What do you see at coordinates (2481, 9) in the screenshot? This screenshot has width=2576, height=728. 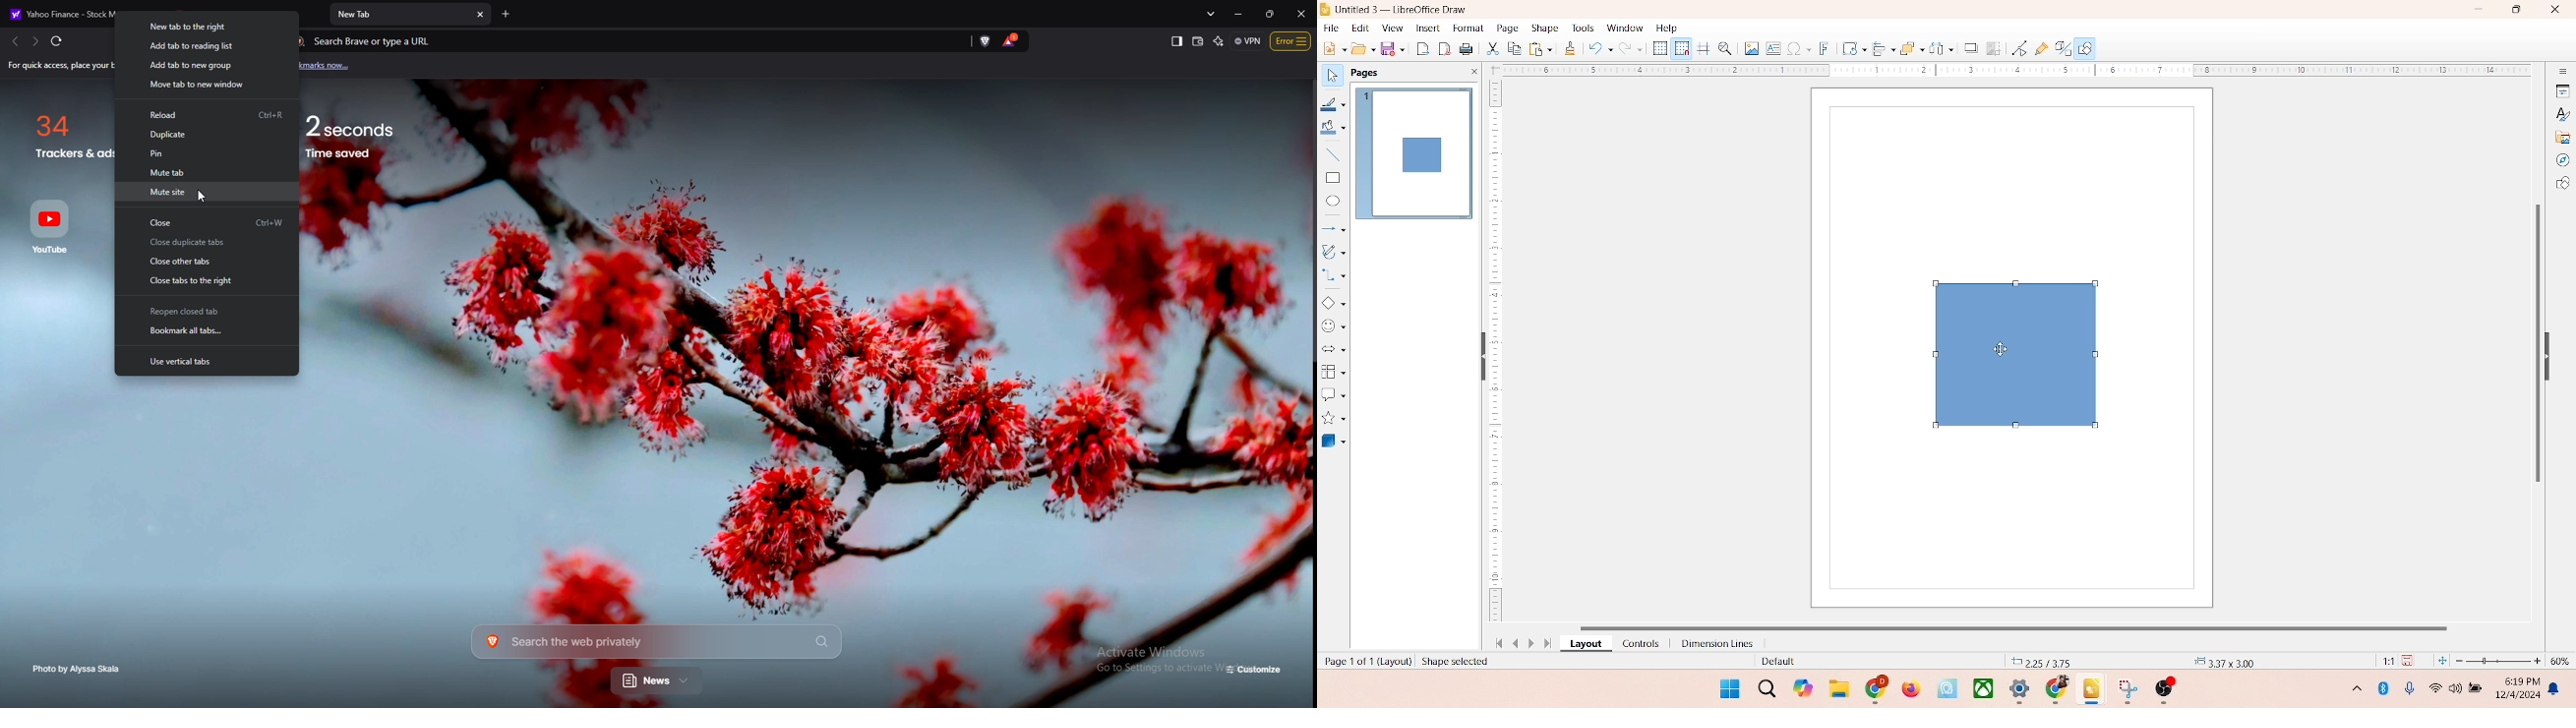 I see `minimize` at bounding box center [2481, 9].